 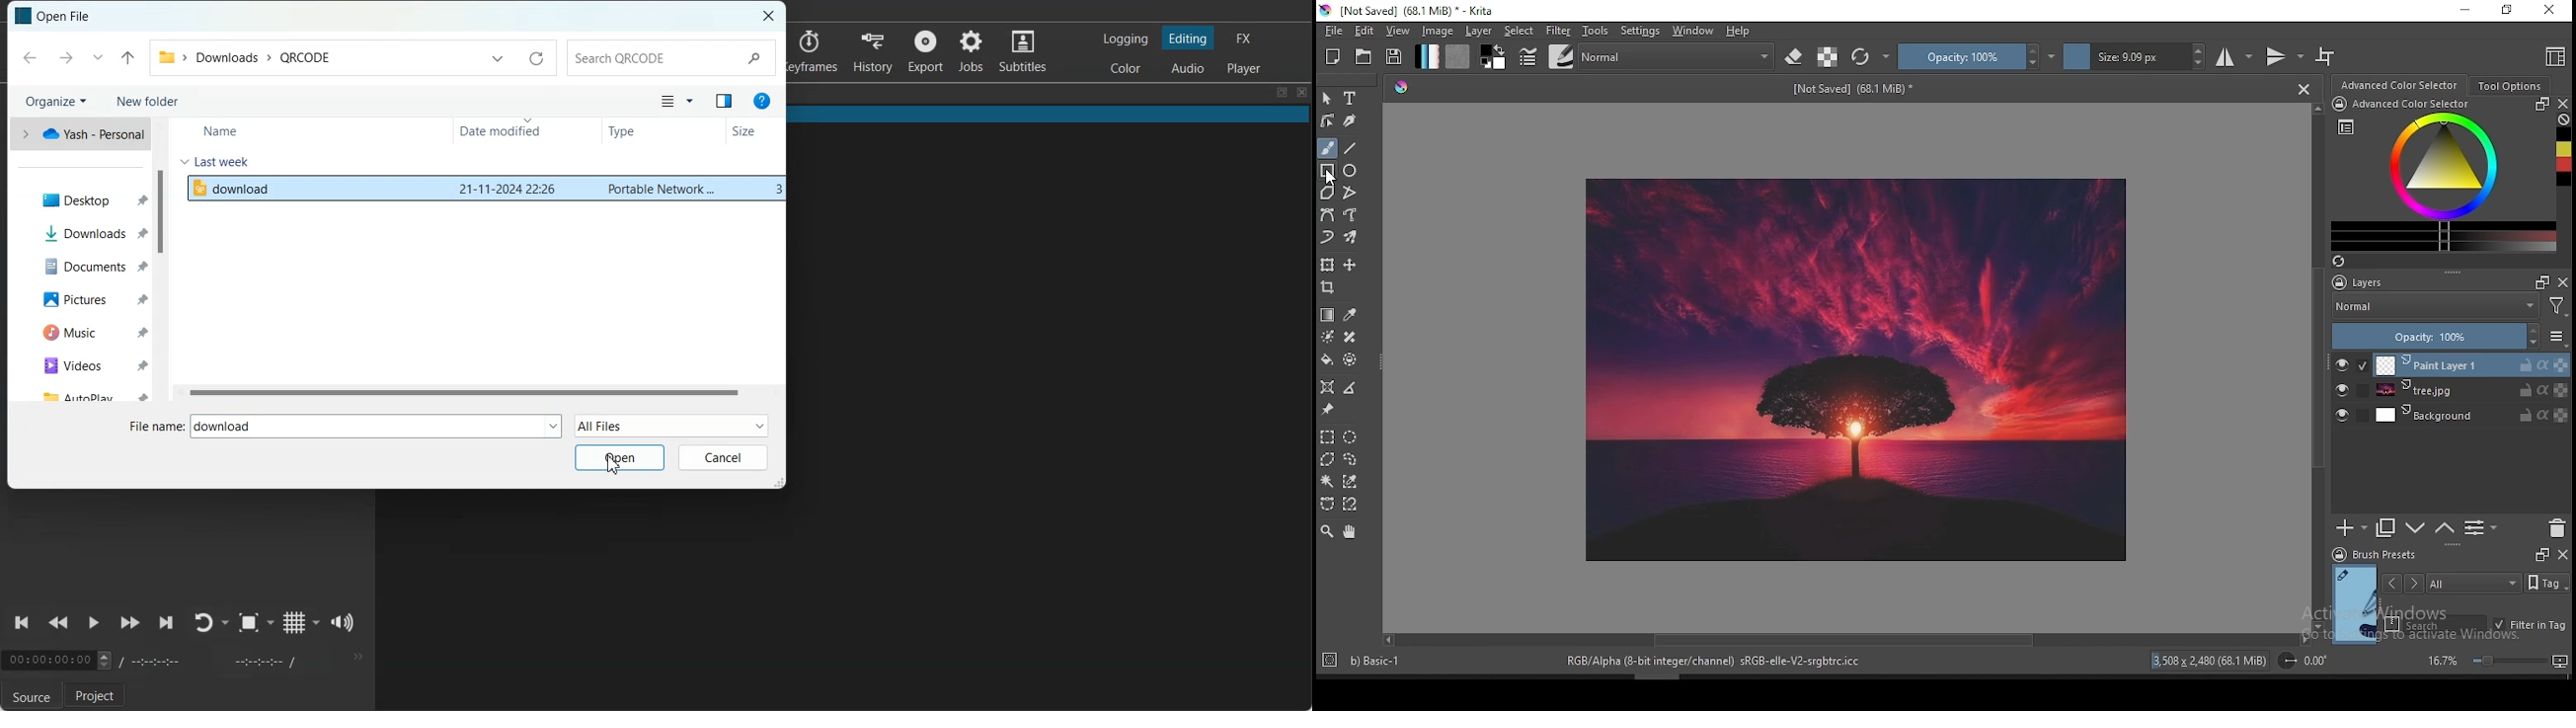 What do you see at coordinates (88, 198) in the screenshot?
I see `Desktop` at bounding box center [88, 198].